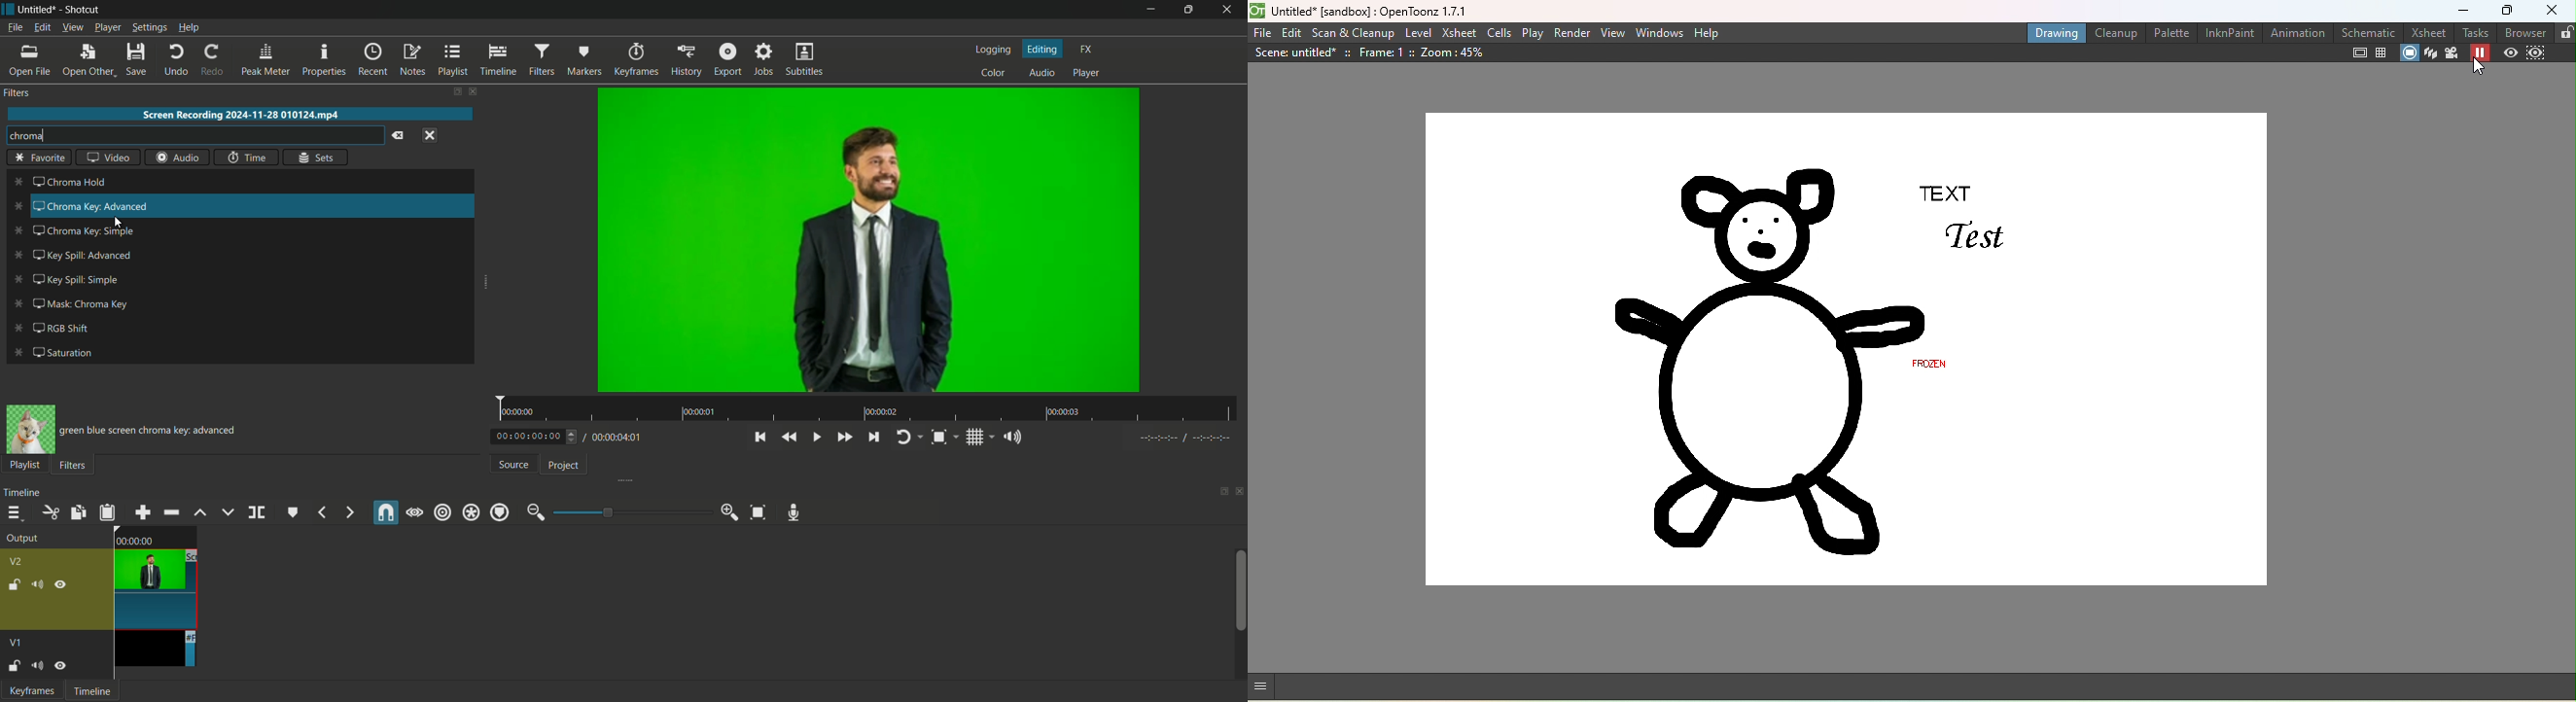  Describe the element at coordinates (1043, 74) in the screenshot. I see `audio` at that location.